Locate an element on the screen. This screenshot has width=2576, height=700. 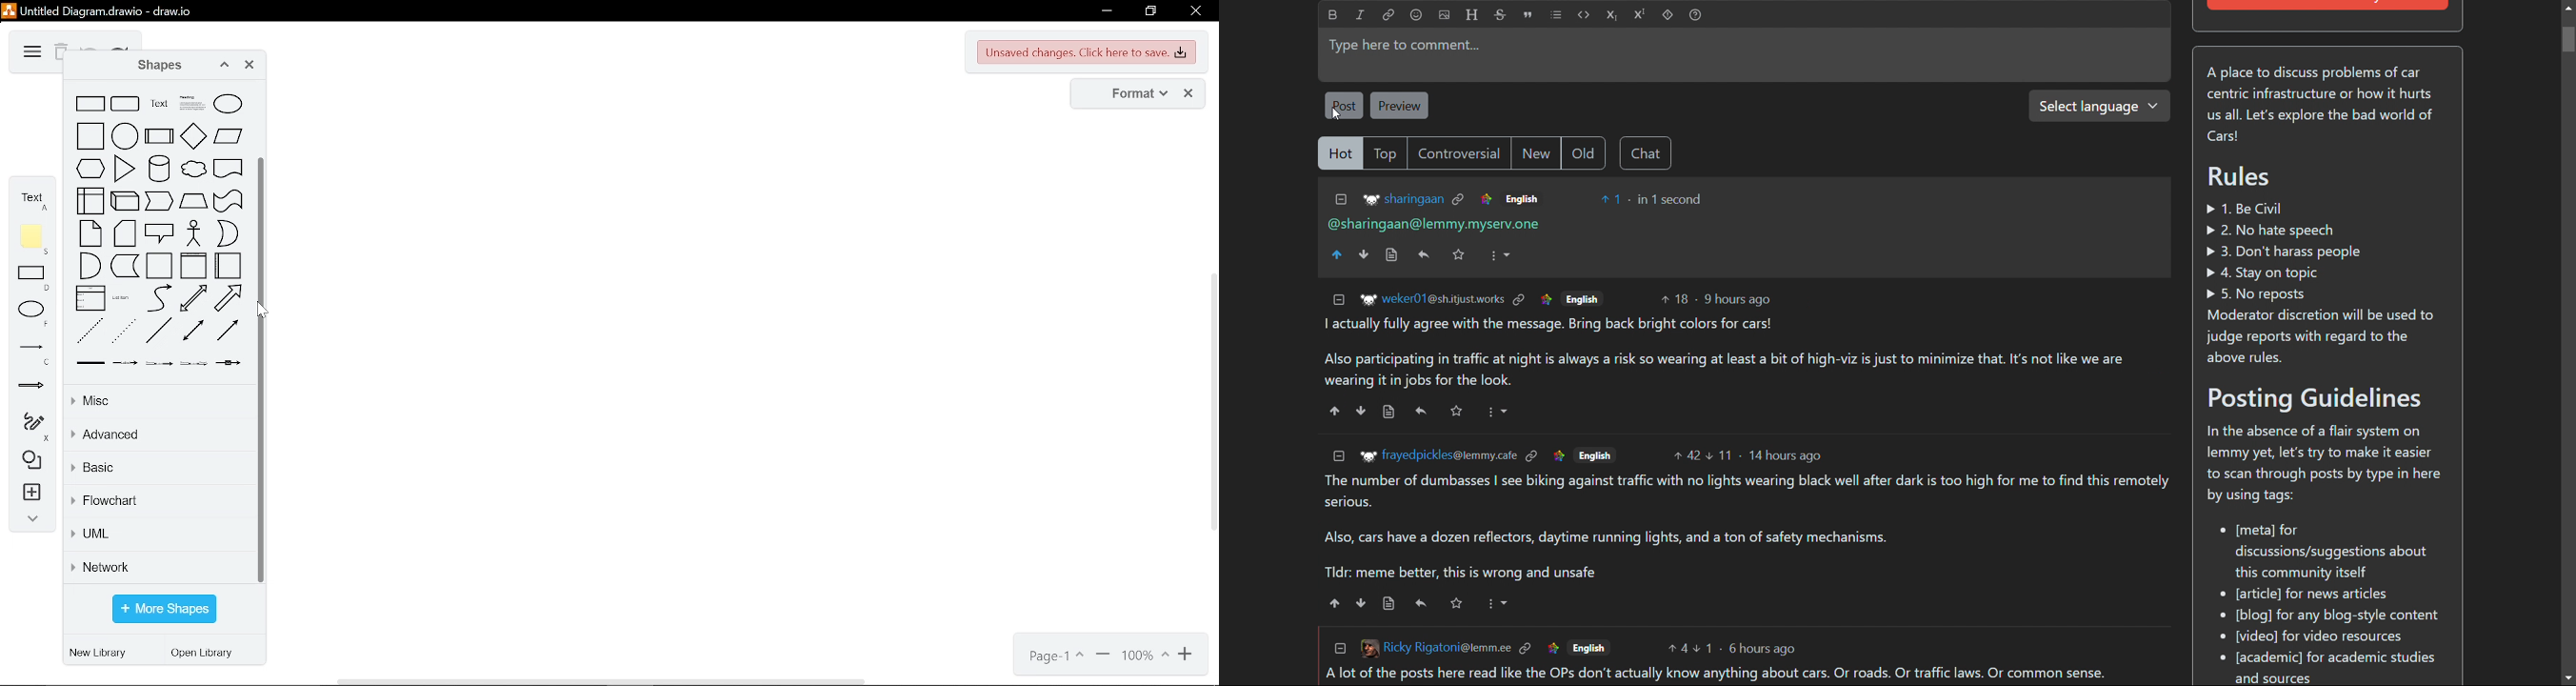
arrow is located at coordinates (228, 298).